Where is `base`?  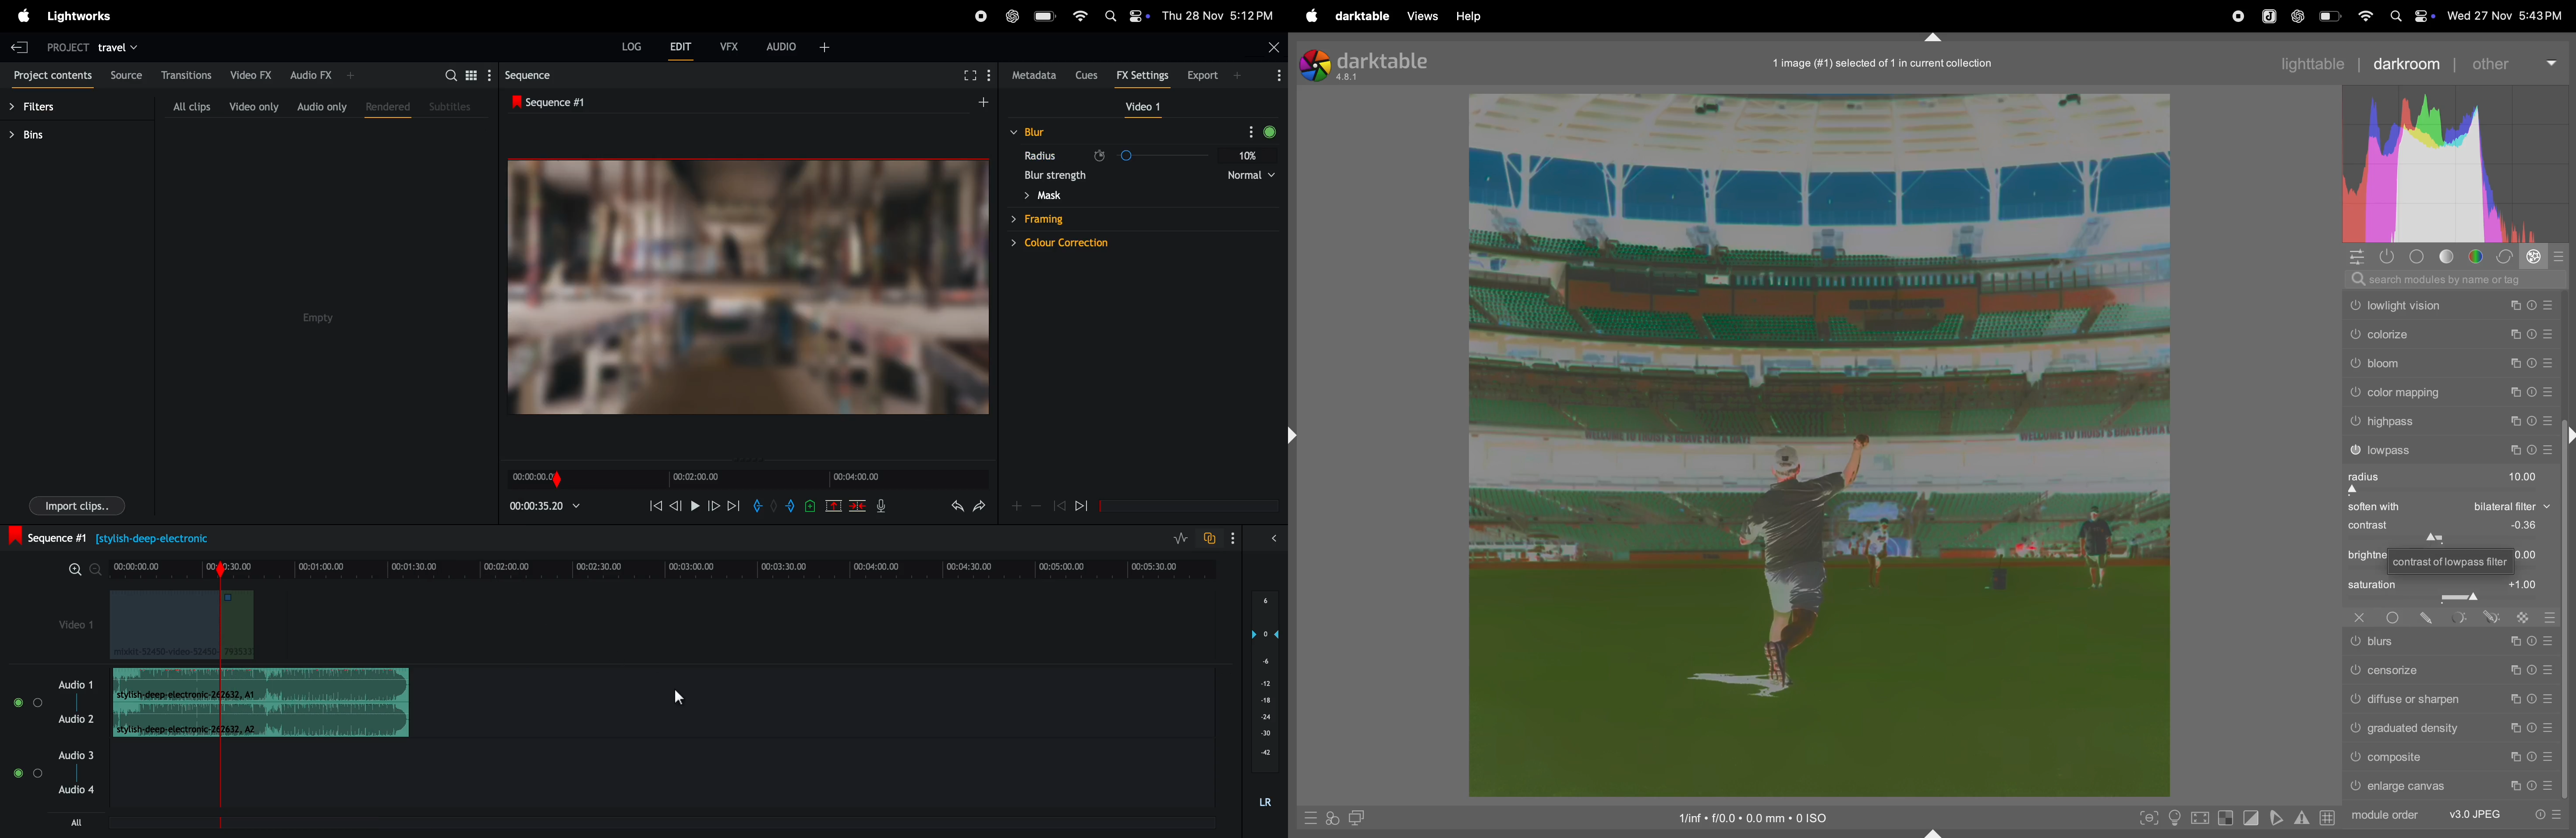
base is located at coordinates (2418, 257).